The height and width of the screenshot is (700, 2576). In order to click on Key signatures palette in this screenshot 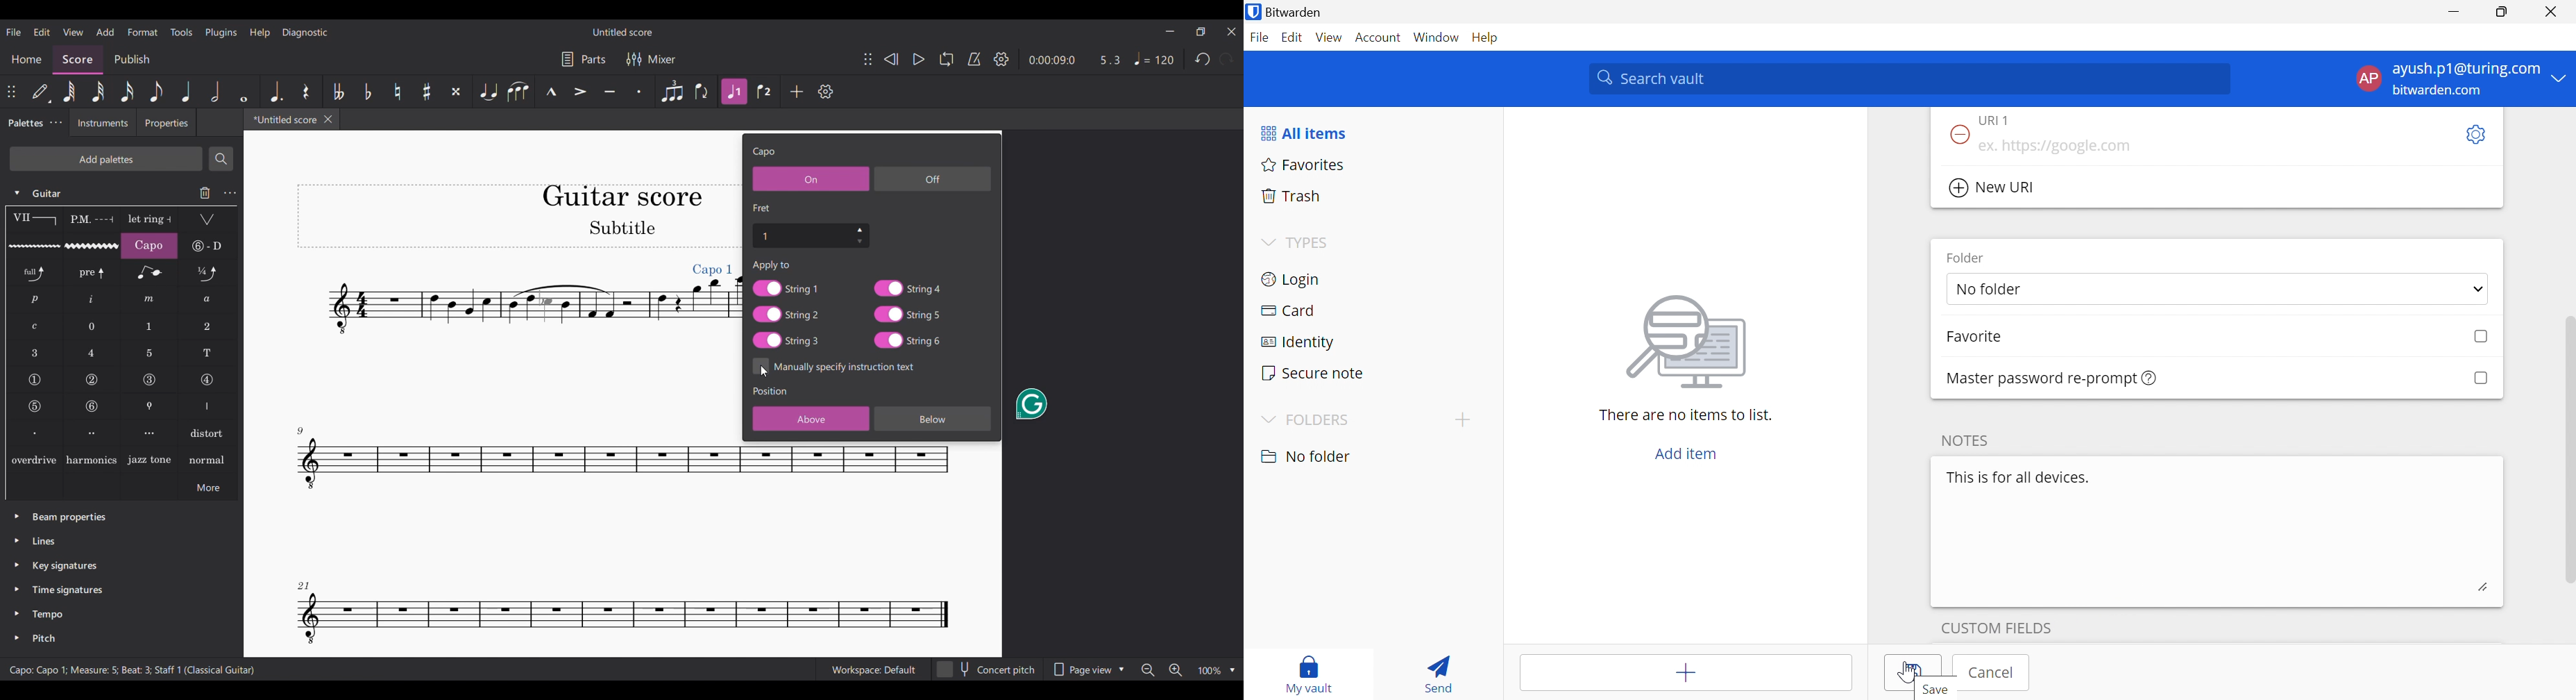, I will do `click(65, 566)`.